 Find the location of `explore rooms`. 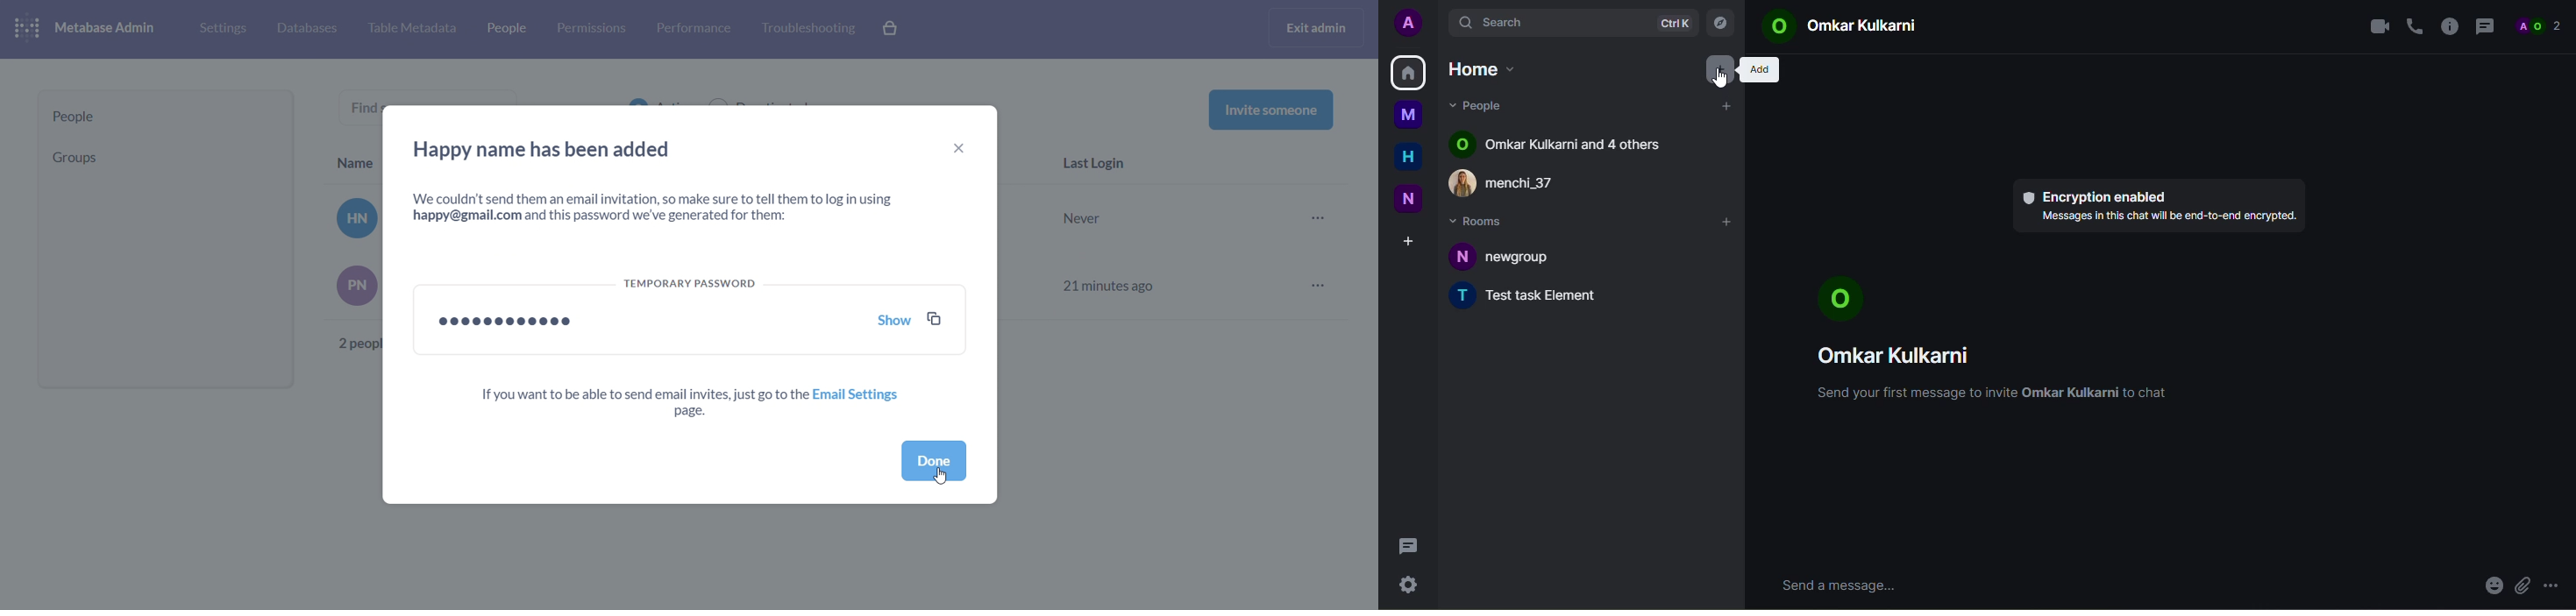

explore rooms is located at coordinates (1719, 24).